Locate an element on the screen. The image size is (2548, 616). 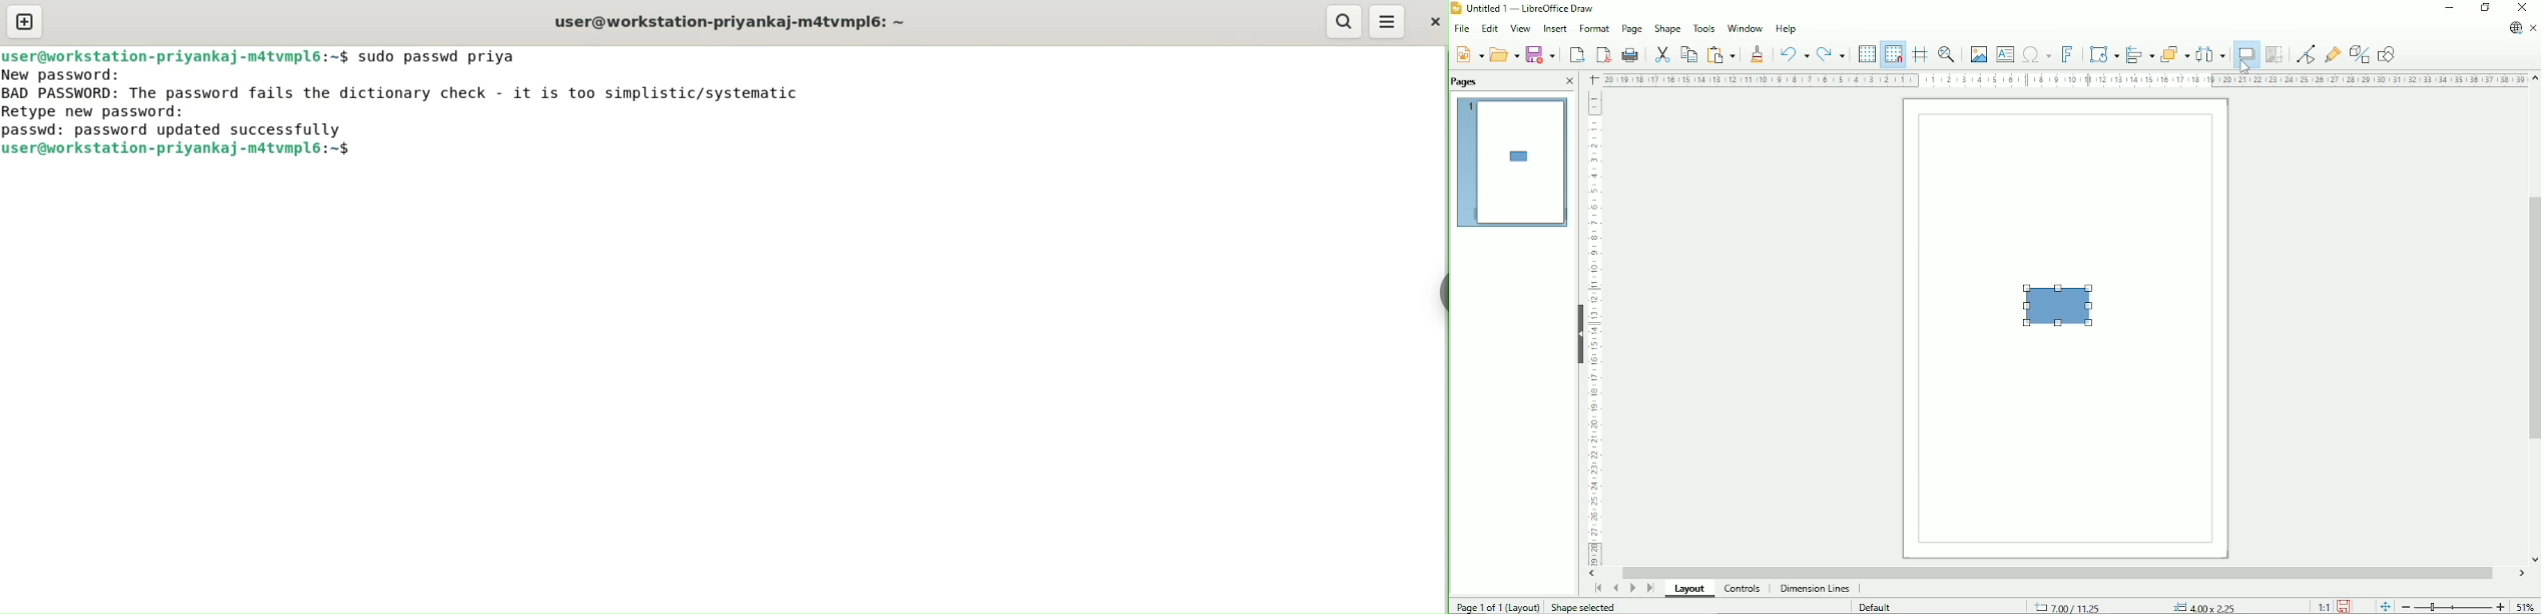
Close document is located at coordinates (2533, 28).